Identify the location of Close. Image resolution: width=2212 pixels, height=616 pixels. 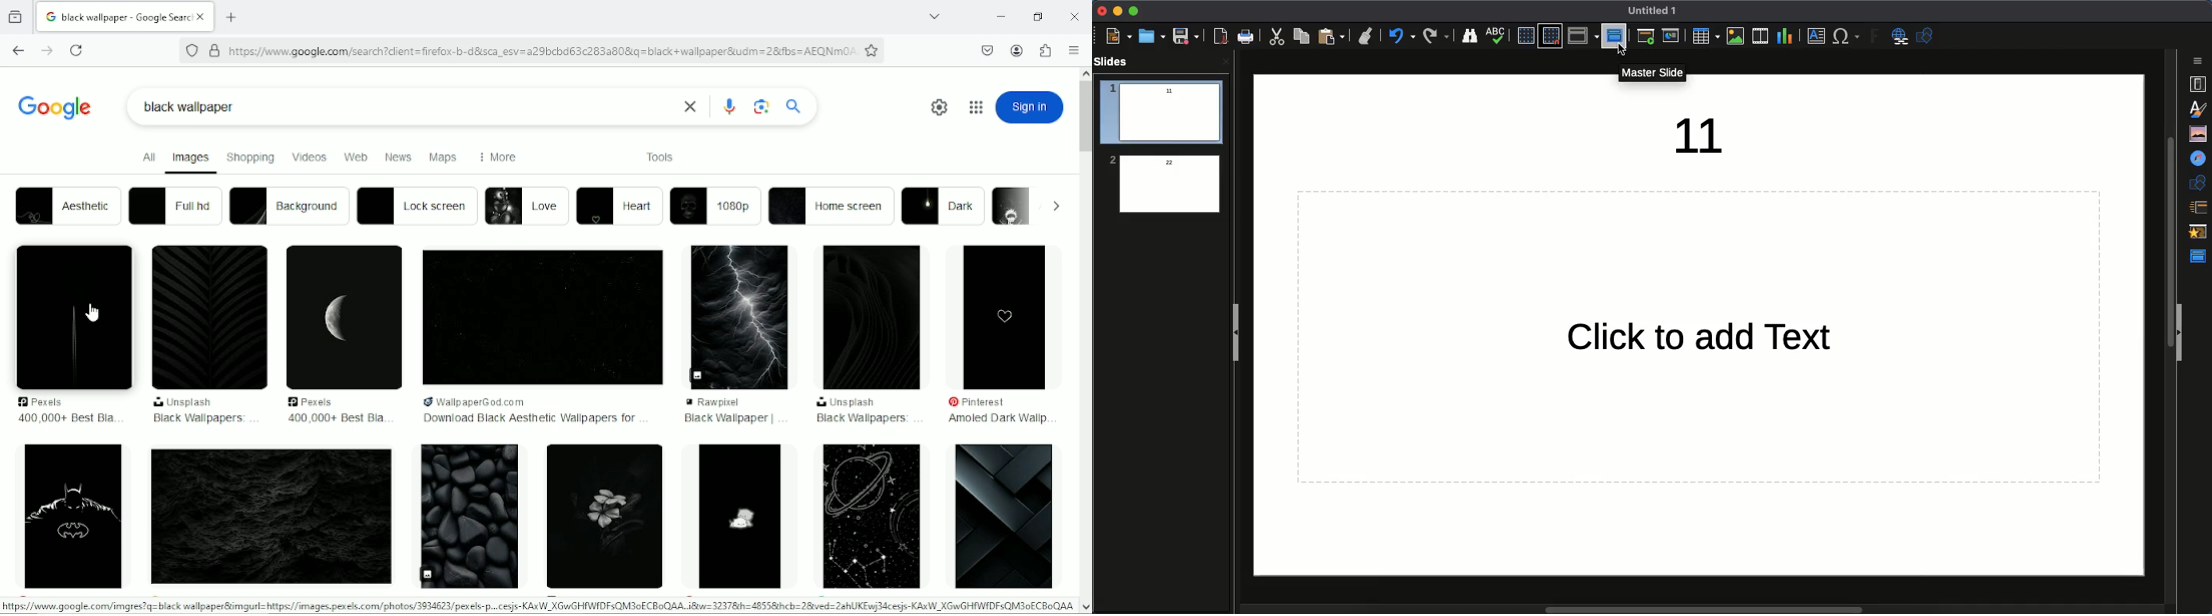
(1075, 15).